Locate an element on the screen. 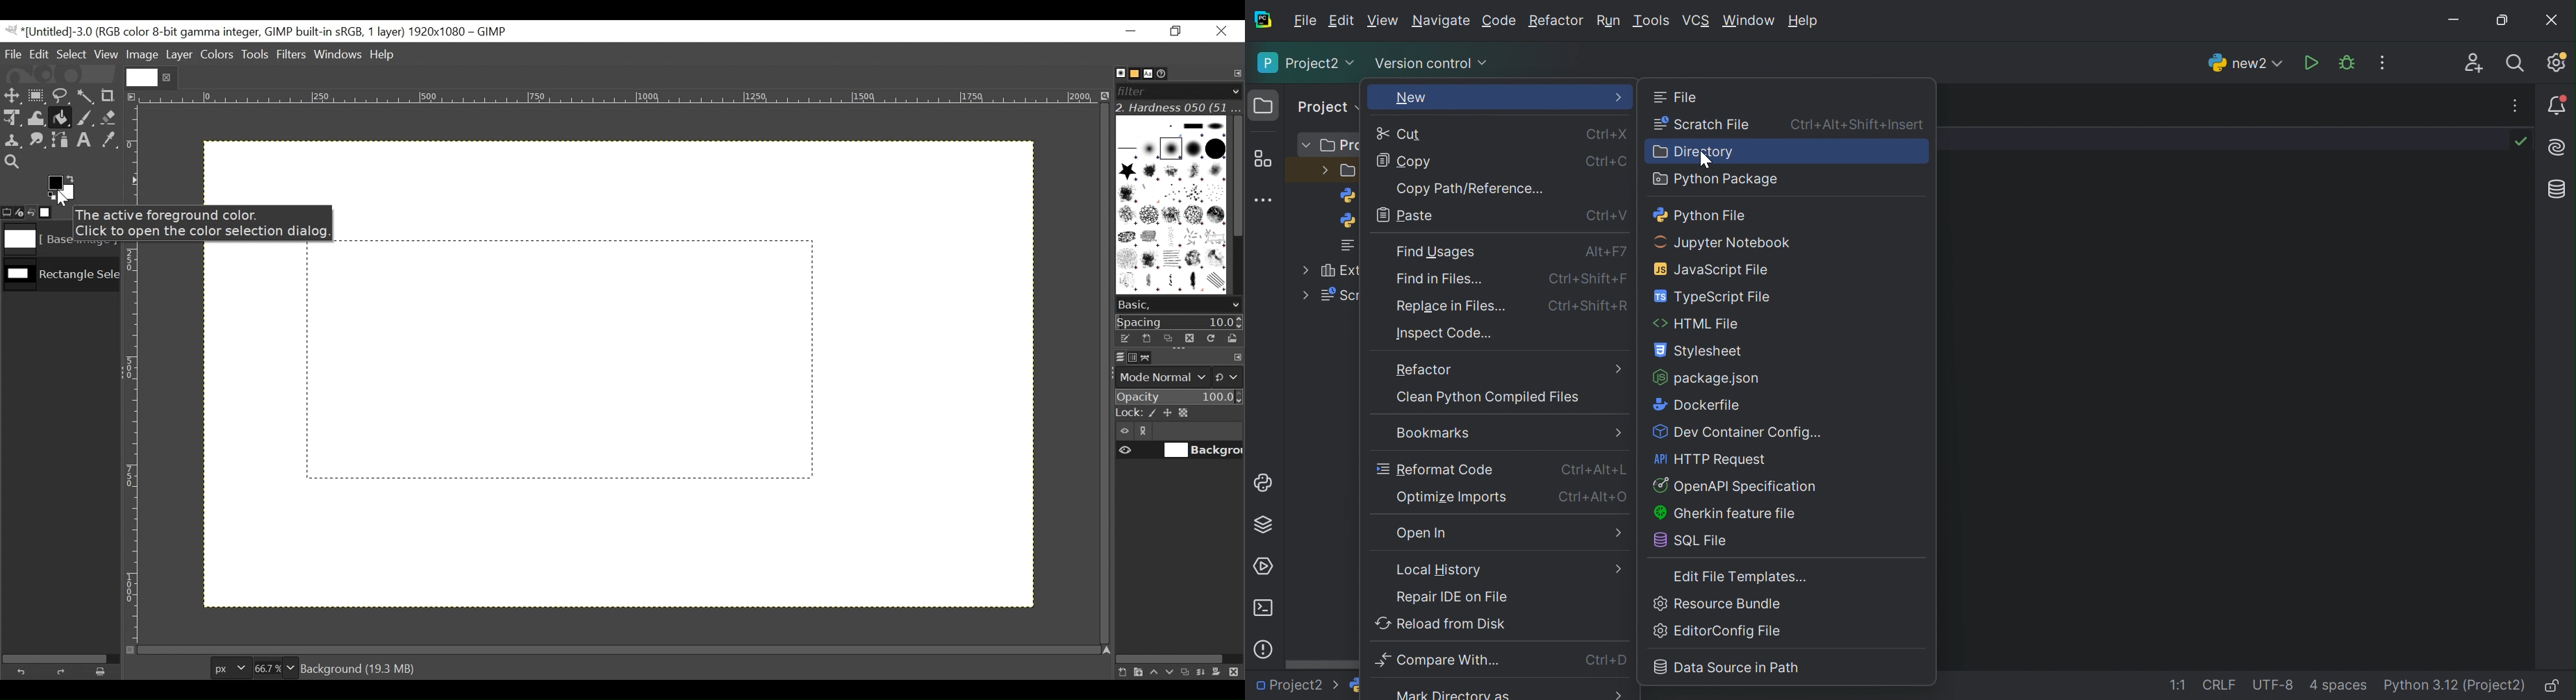 Image resolution: width=2576 pixels, height=700 pixels. Replace in files is located at coordinates (1452, 306).